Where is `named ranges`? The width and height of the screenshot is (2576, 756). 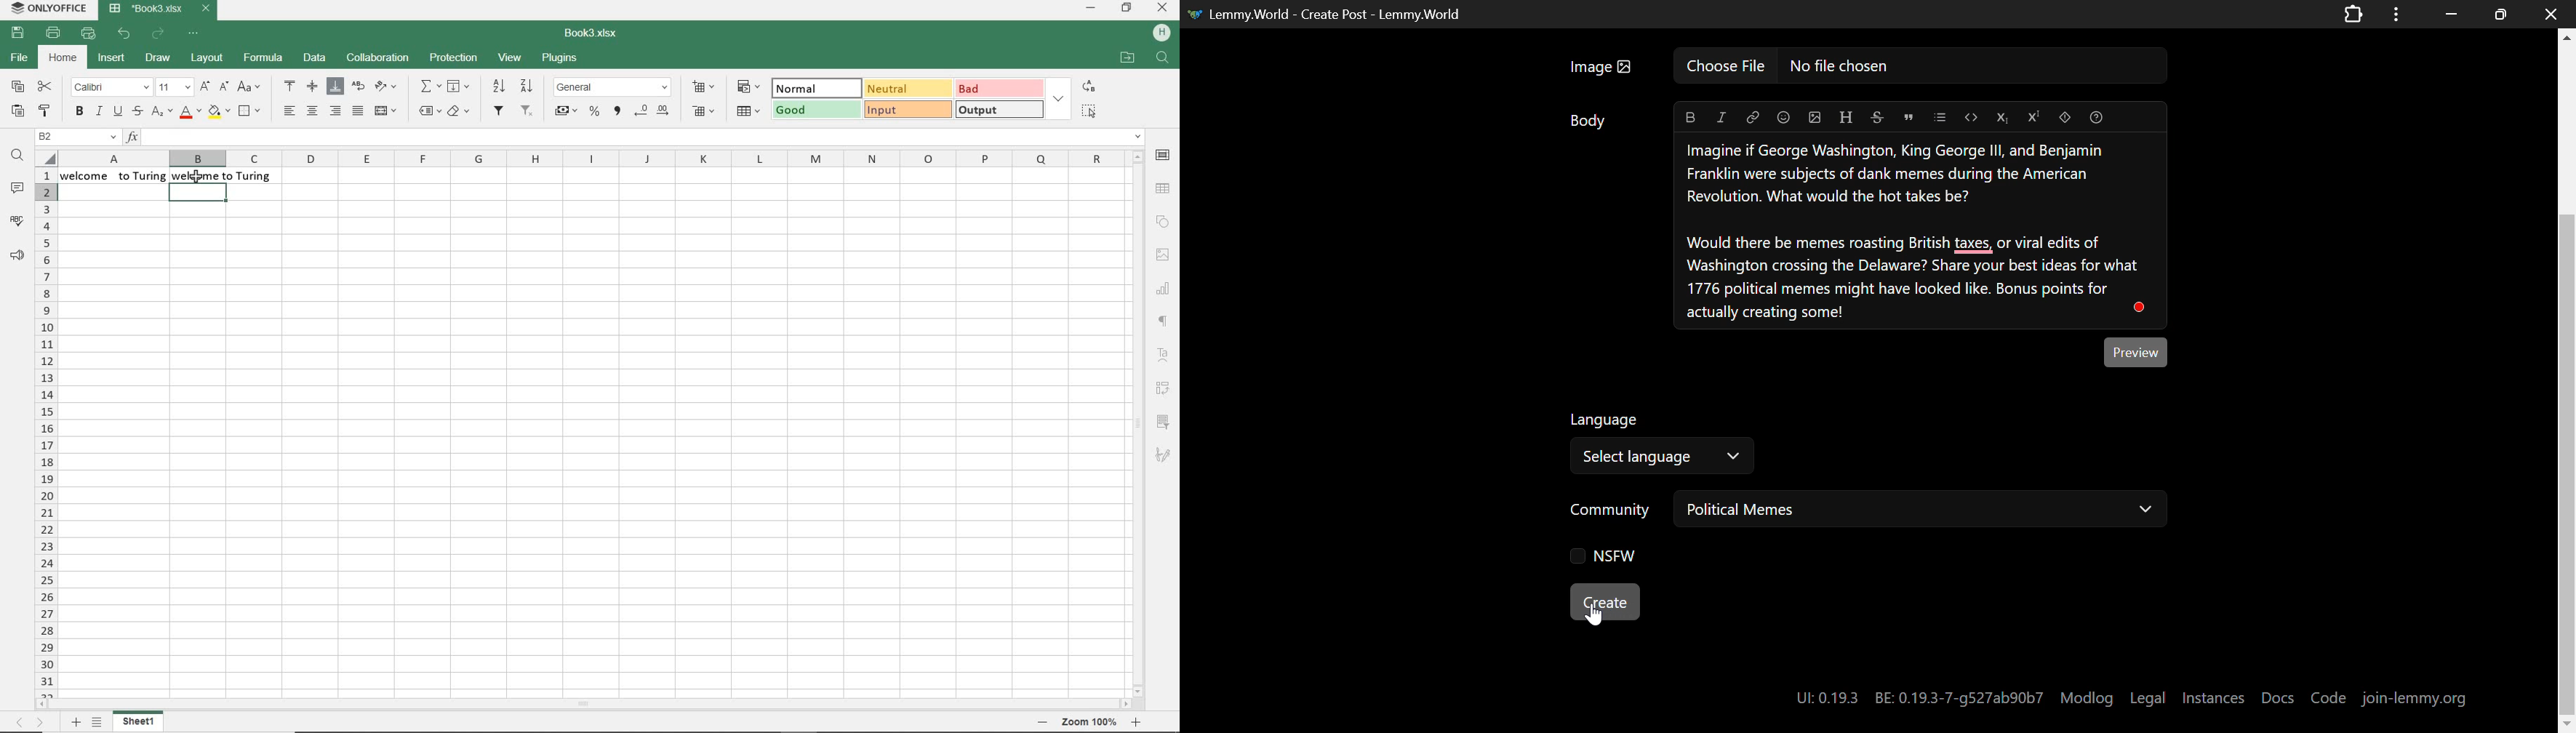 named ranges is located at coordinates (428, 112).